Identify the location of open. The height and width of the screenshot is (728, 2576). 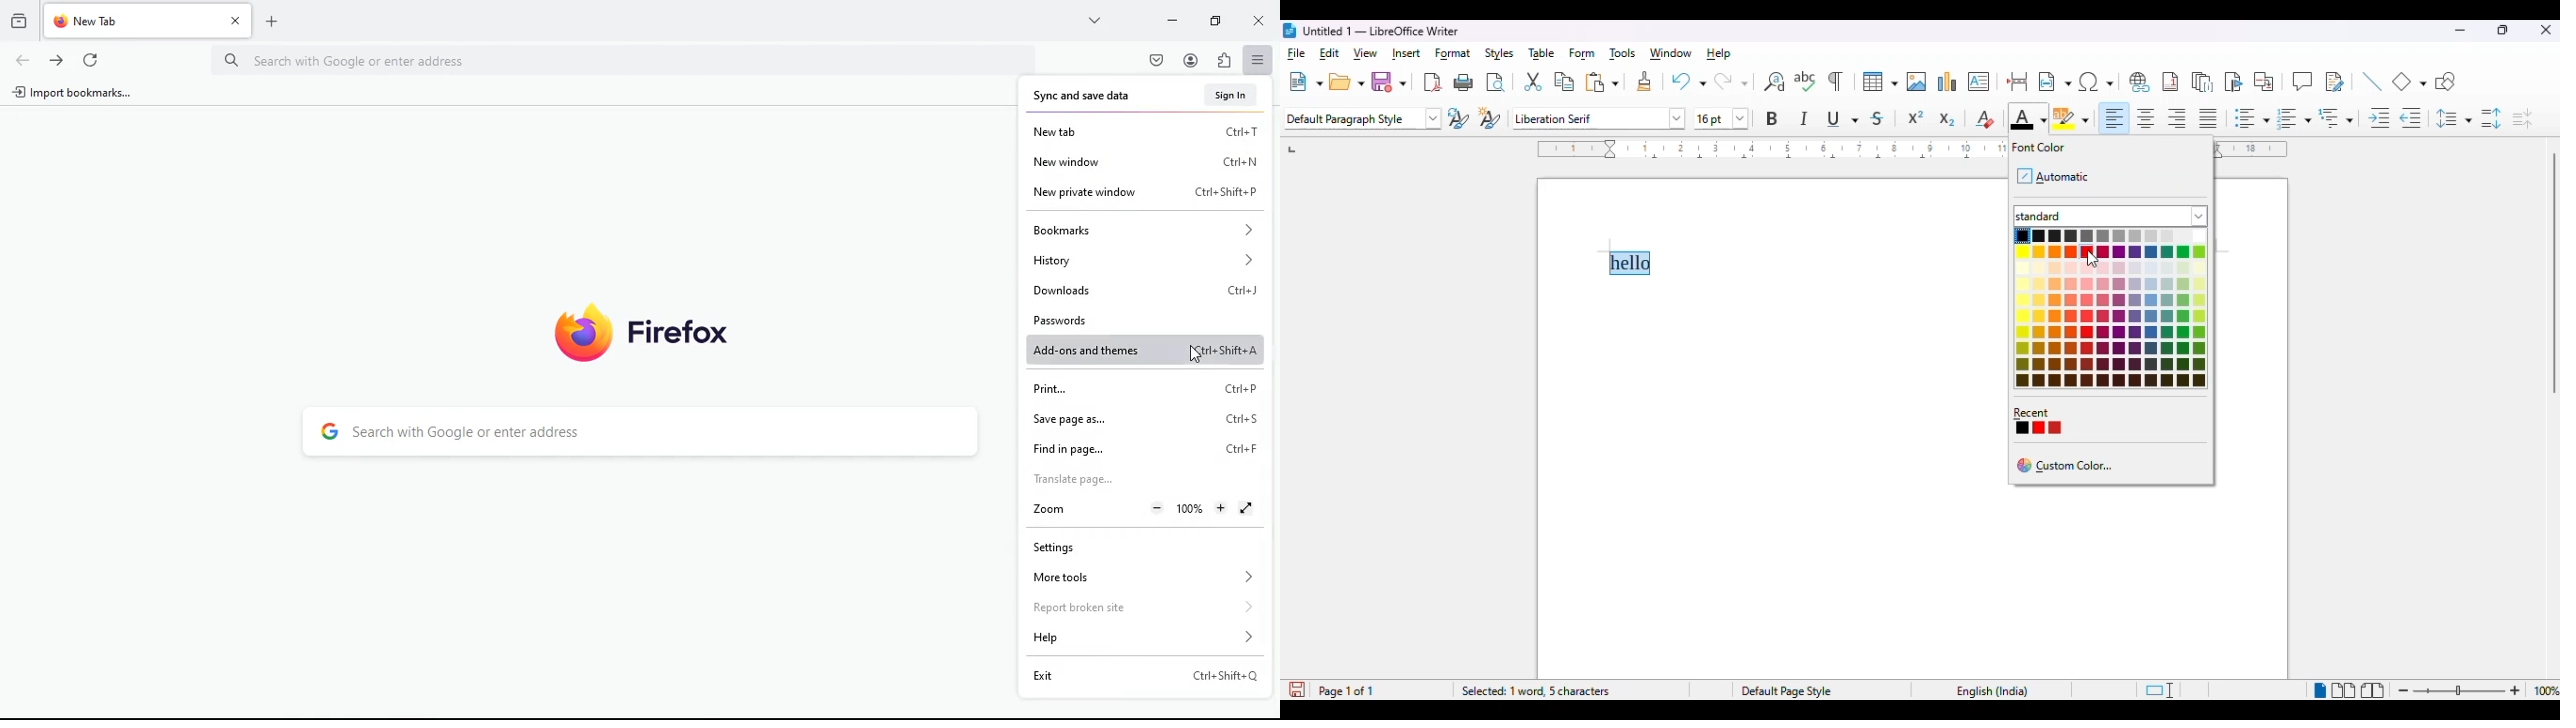
(1346, 83).